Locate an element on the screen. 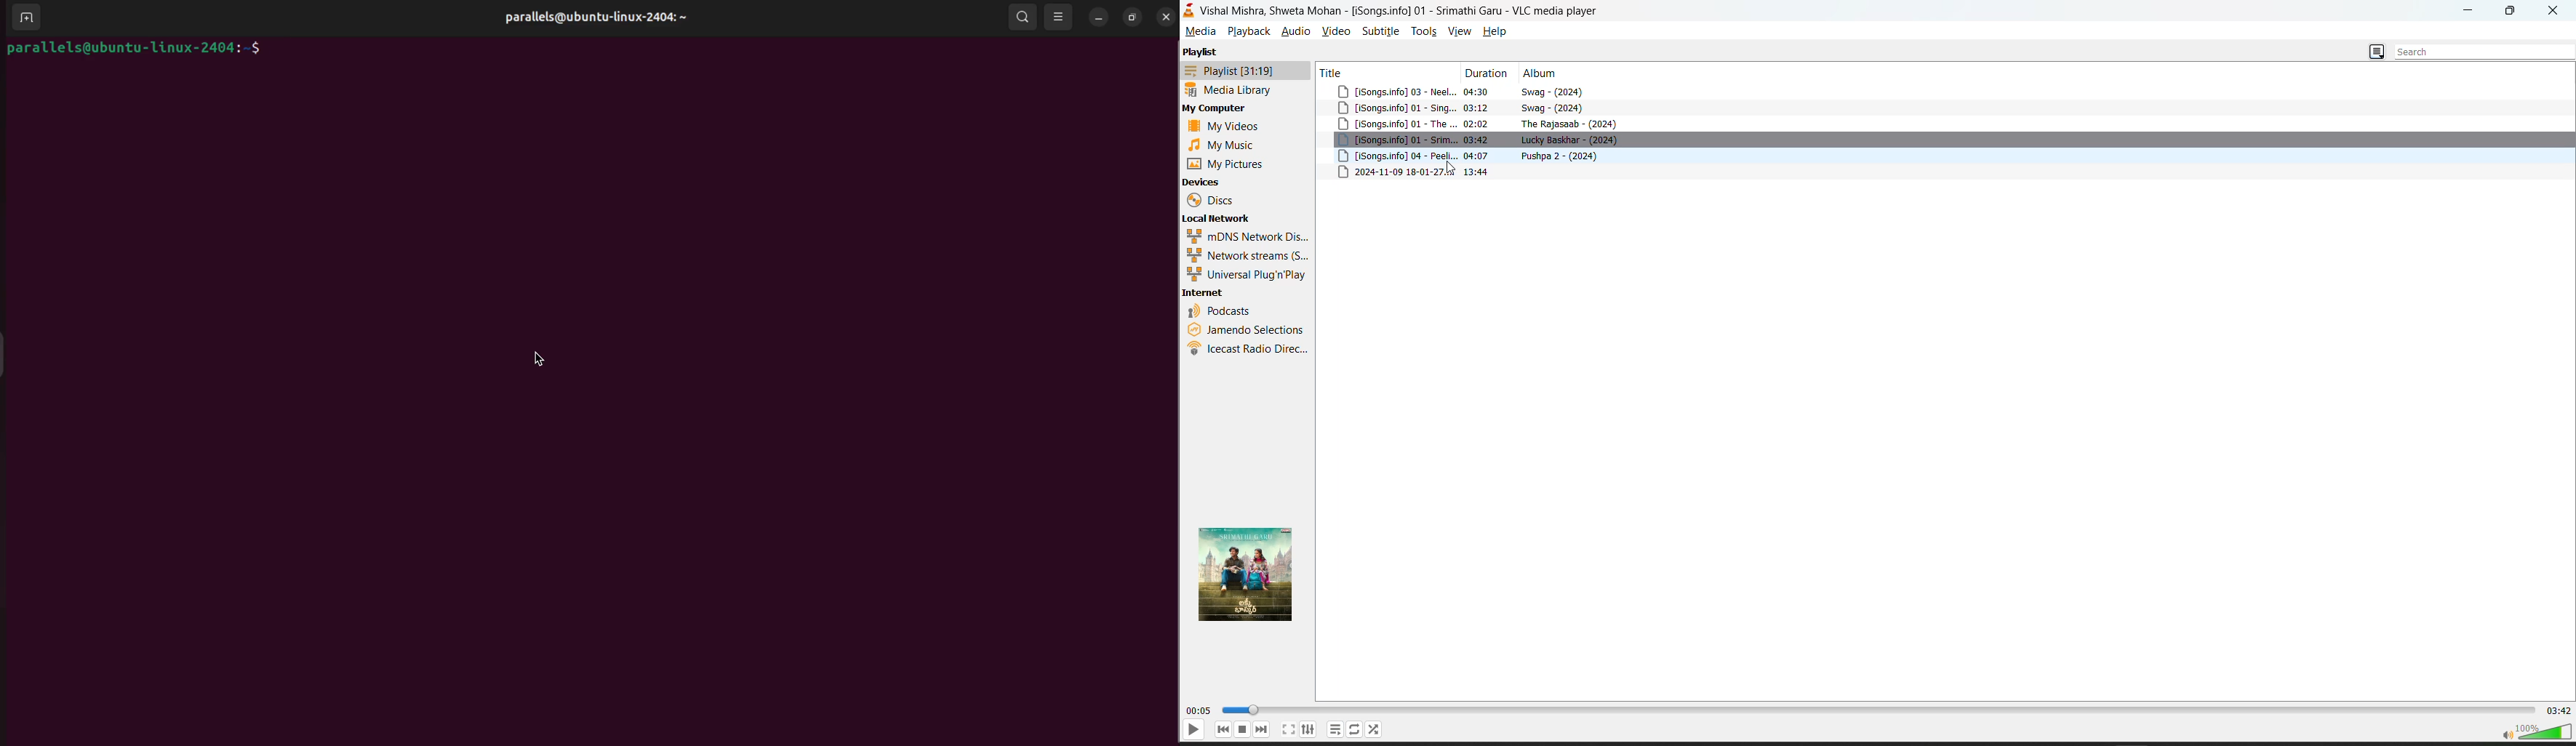 This screenshot has height=756, width=2576. songs info 03 neel is located at coordinates (1394, 91).